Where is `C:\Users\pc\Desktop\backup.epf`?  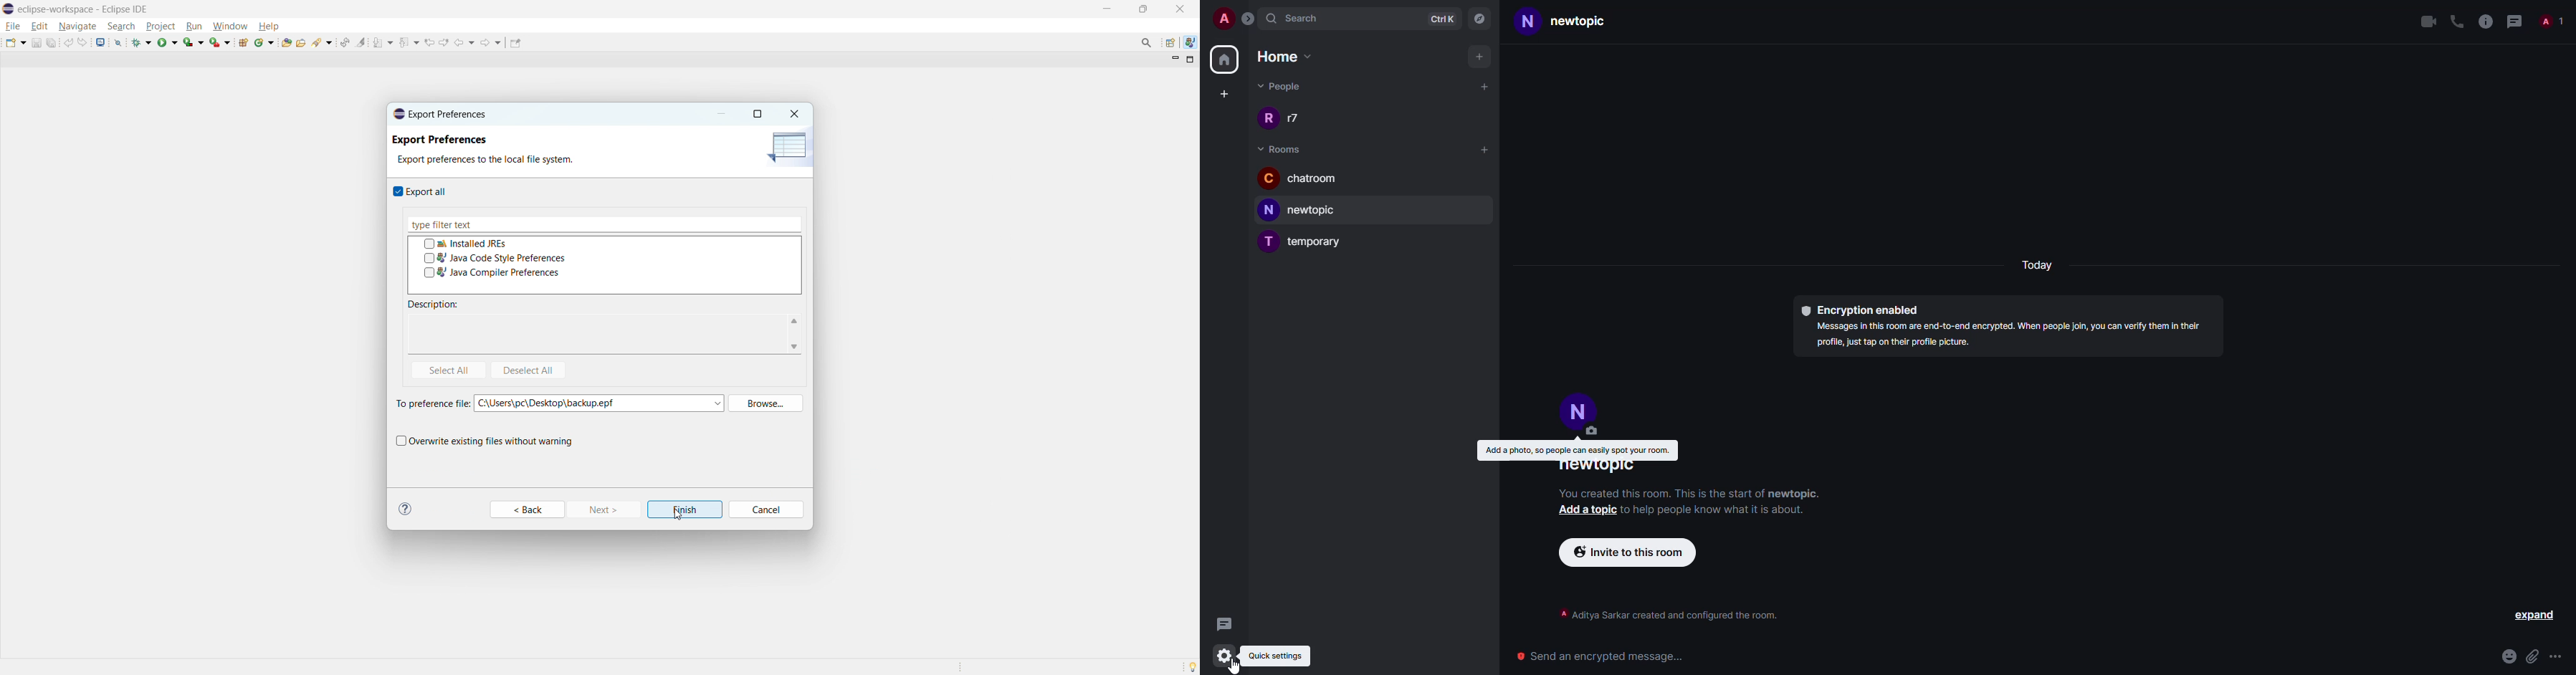
C:\Users\pc\Desktop\backup.epf is located at coordinates (599, 403).